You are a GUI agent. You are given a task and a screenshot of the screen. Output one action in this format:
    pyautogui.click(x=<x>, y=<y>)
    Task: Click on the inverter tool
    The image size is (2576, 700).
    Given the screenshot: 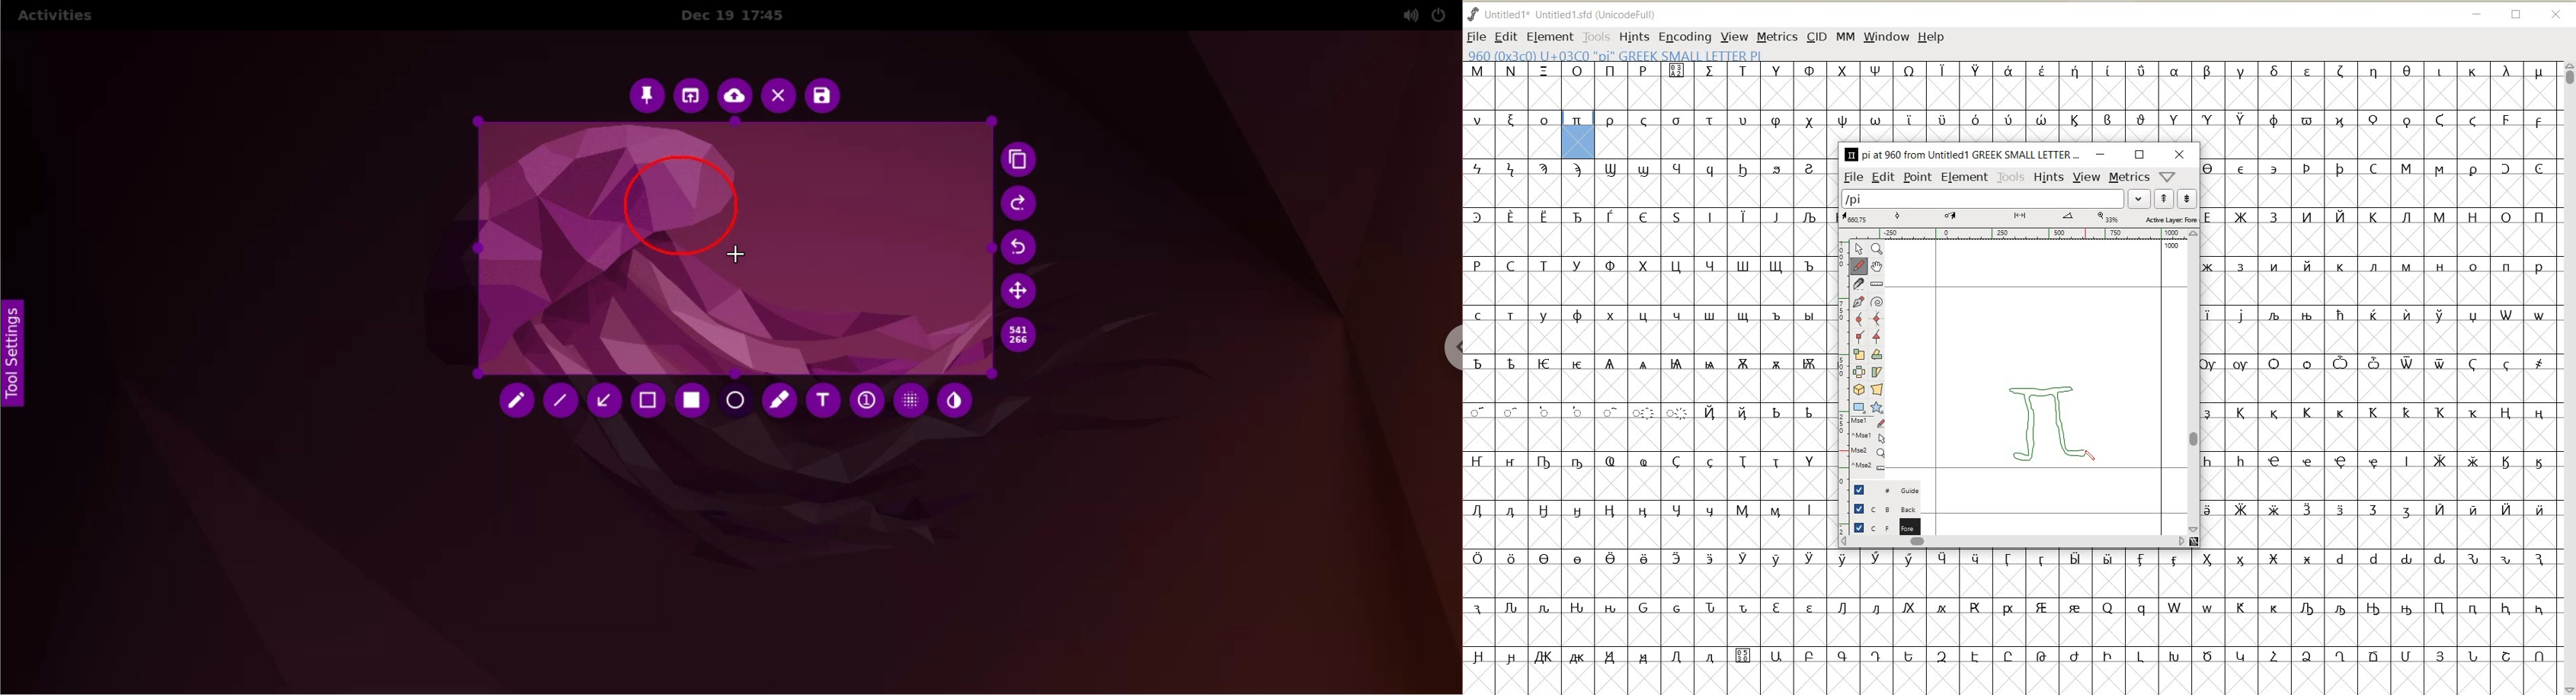 What is the action you would take?
    pyautogui.click(x=955, y=402)
    